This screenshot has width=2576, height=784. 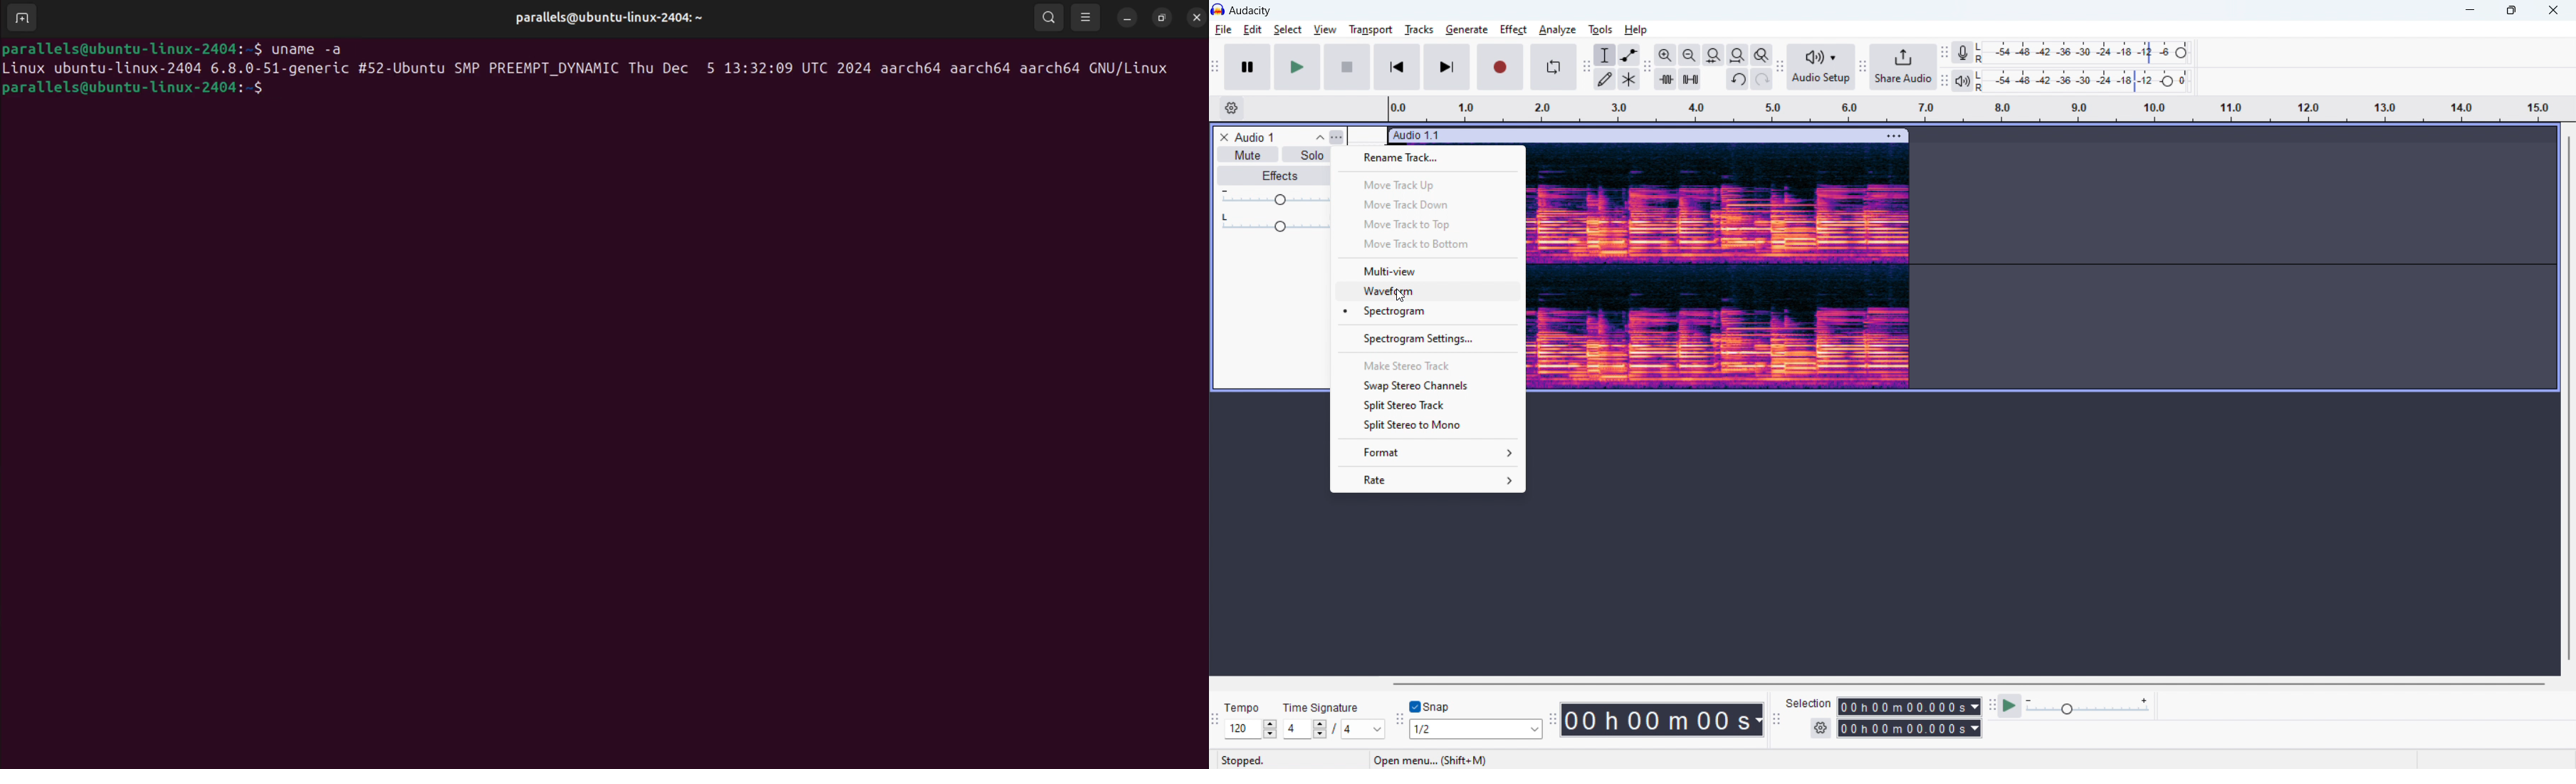 What do you see at coordinates (1398, 68) in the screenshot?
I see `skip to start` at bounding box center [1398, 68].